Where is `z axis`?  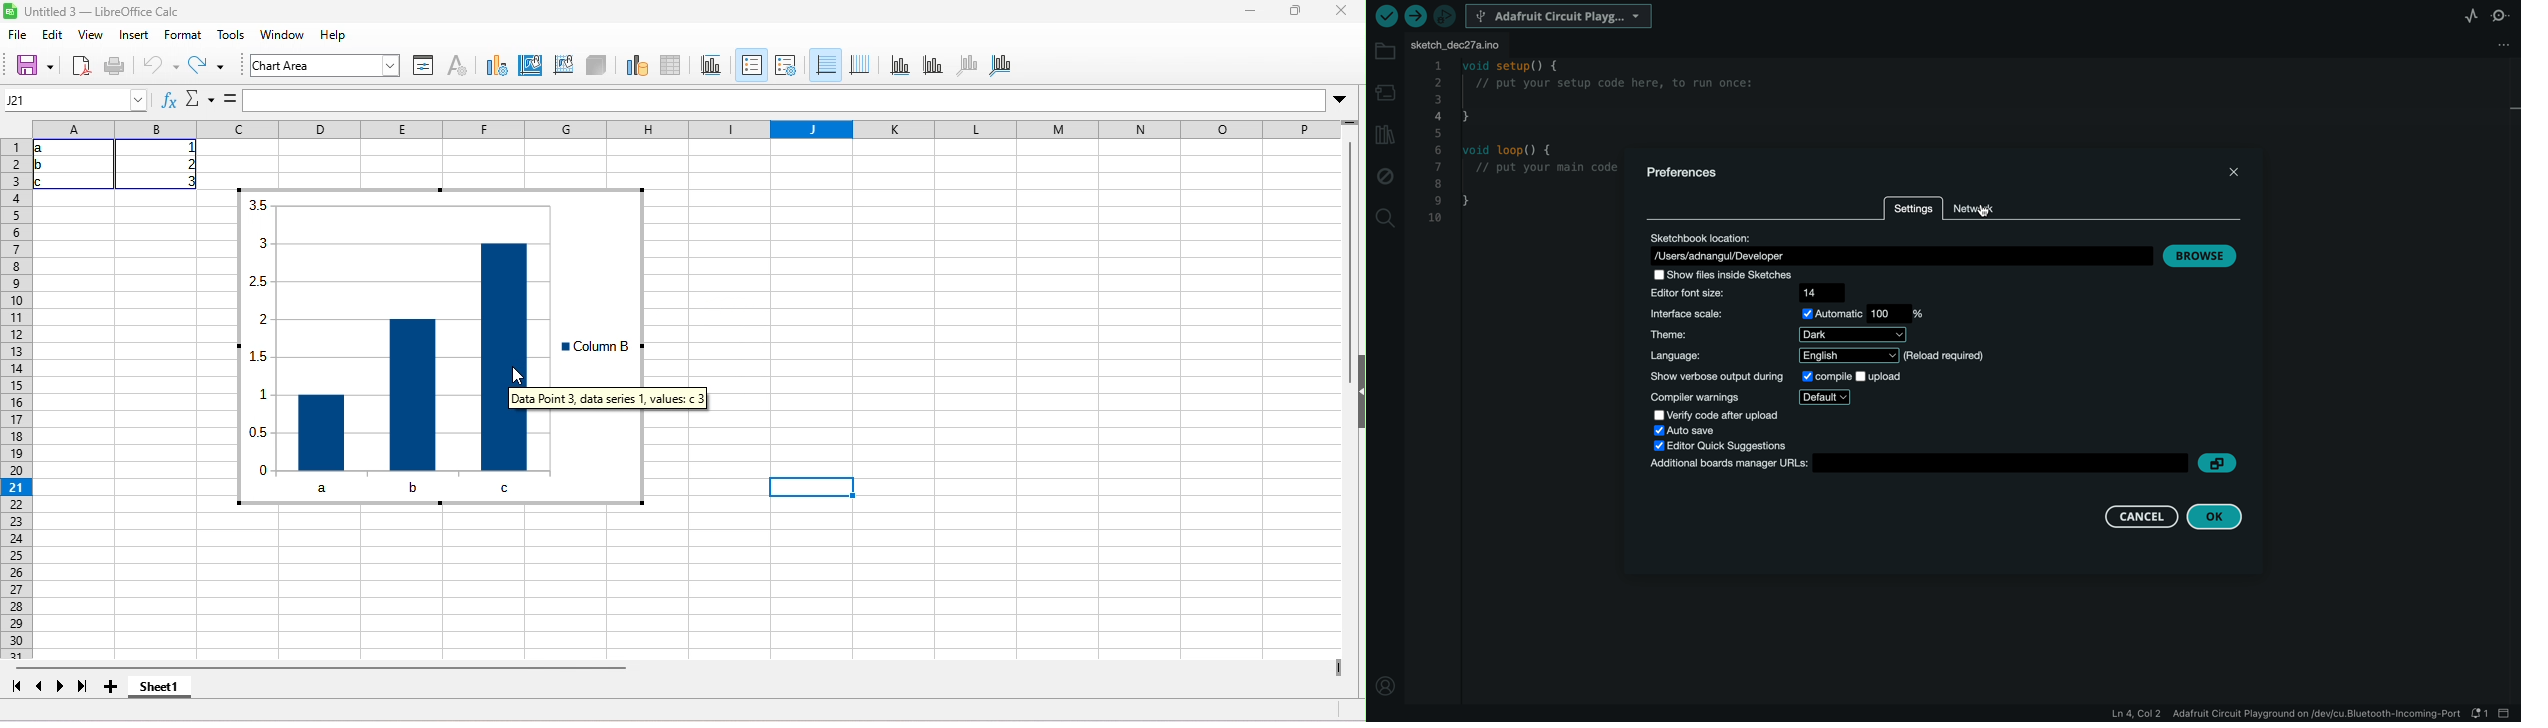 z axis is located at coordinates (972, 64).